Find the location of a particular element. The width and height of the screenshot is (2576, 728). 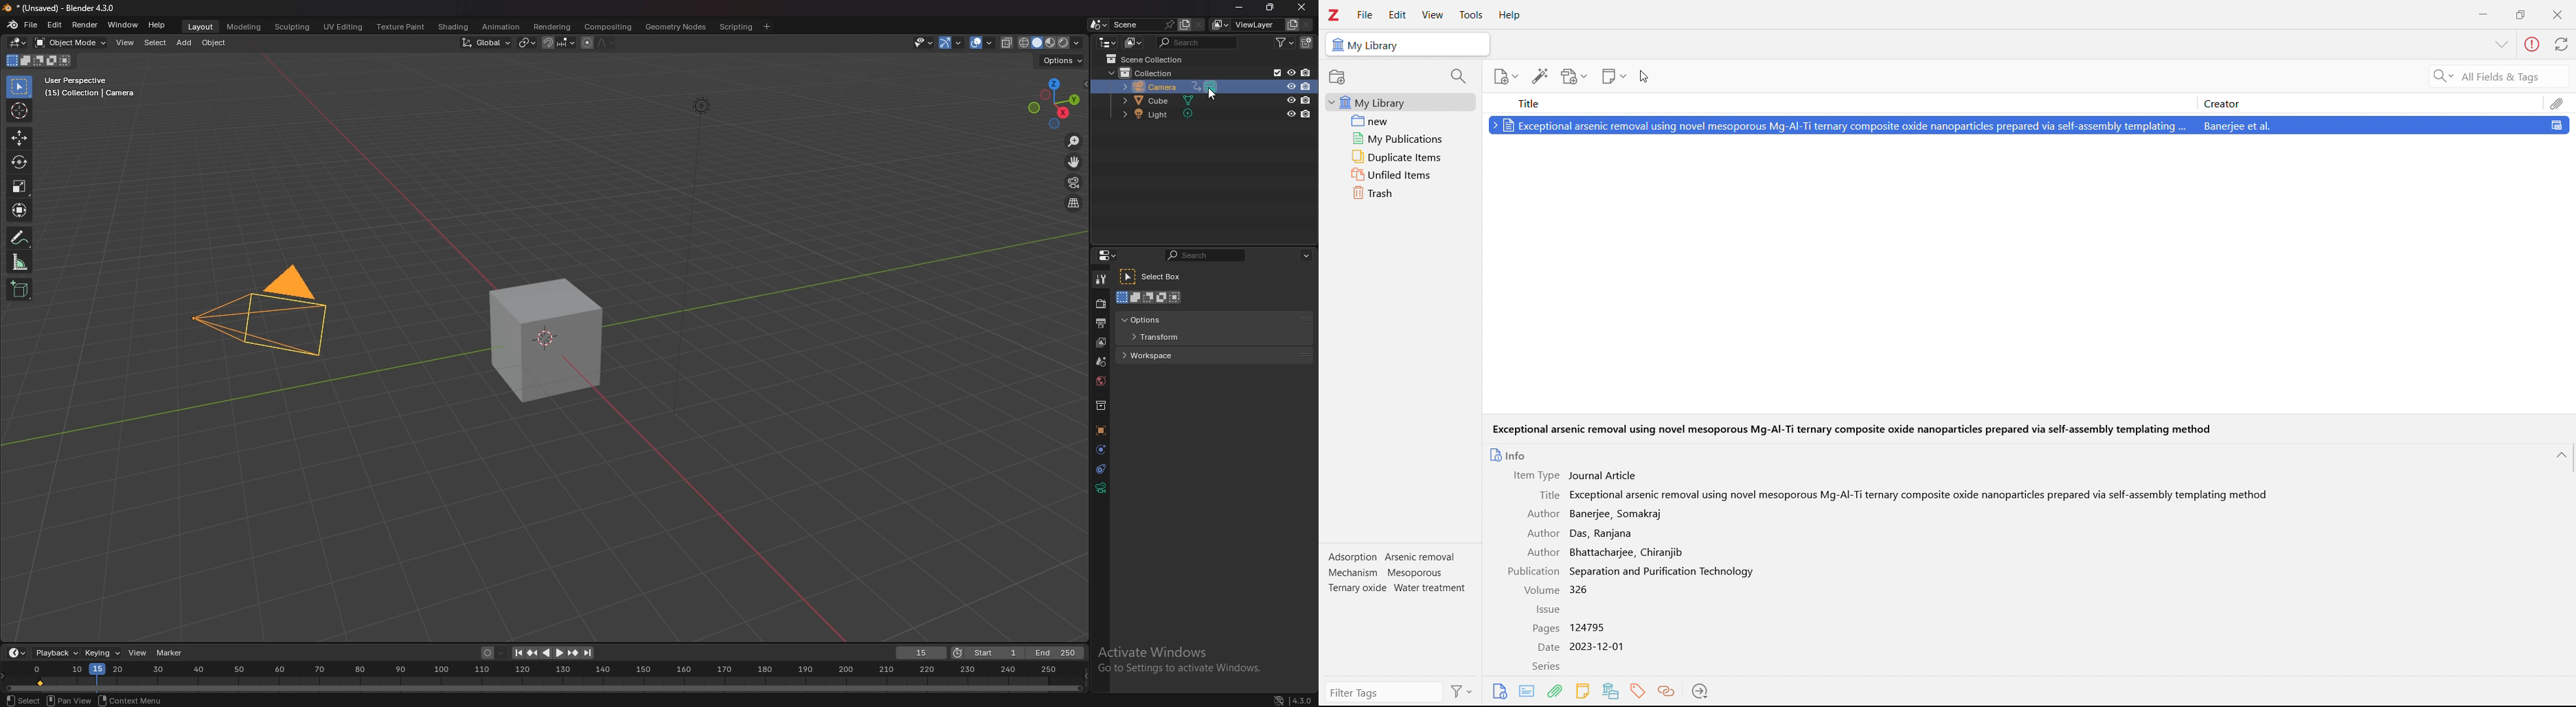

Exceptional arsenic removal using novel mesoporous Mg-Al-Ti ternary composite oxide nanoparticles prepared via self-assembly templating method is located at coordinates (1852, 429).